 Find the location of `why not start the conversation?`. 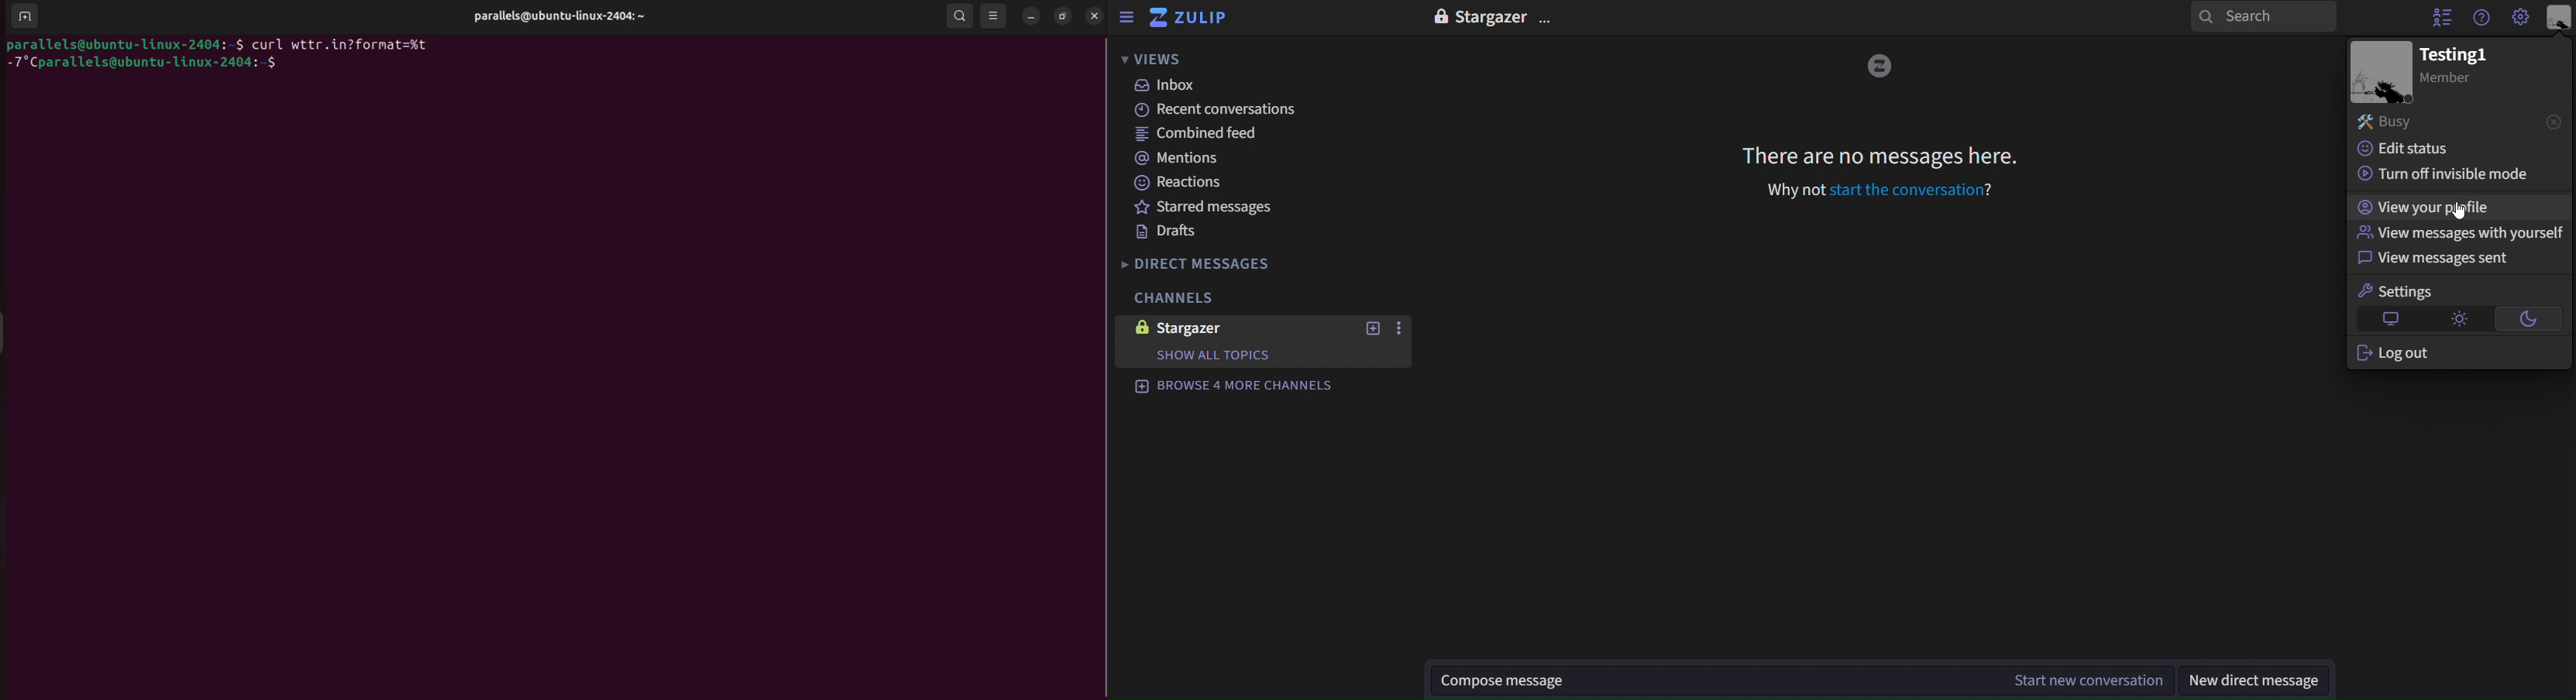

why not start the conversation? is located at coordinates (1890, 191).